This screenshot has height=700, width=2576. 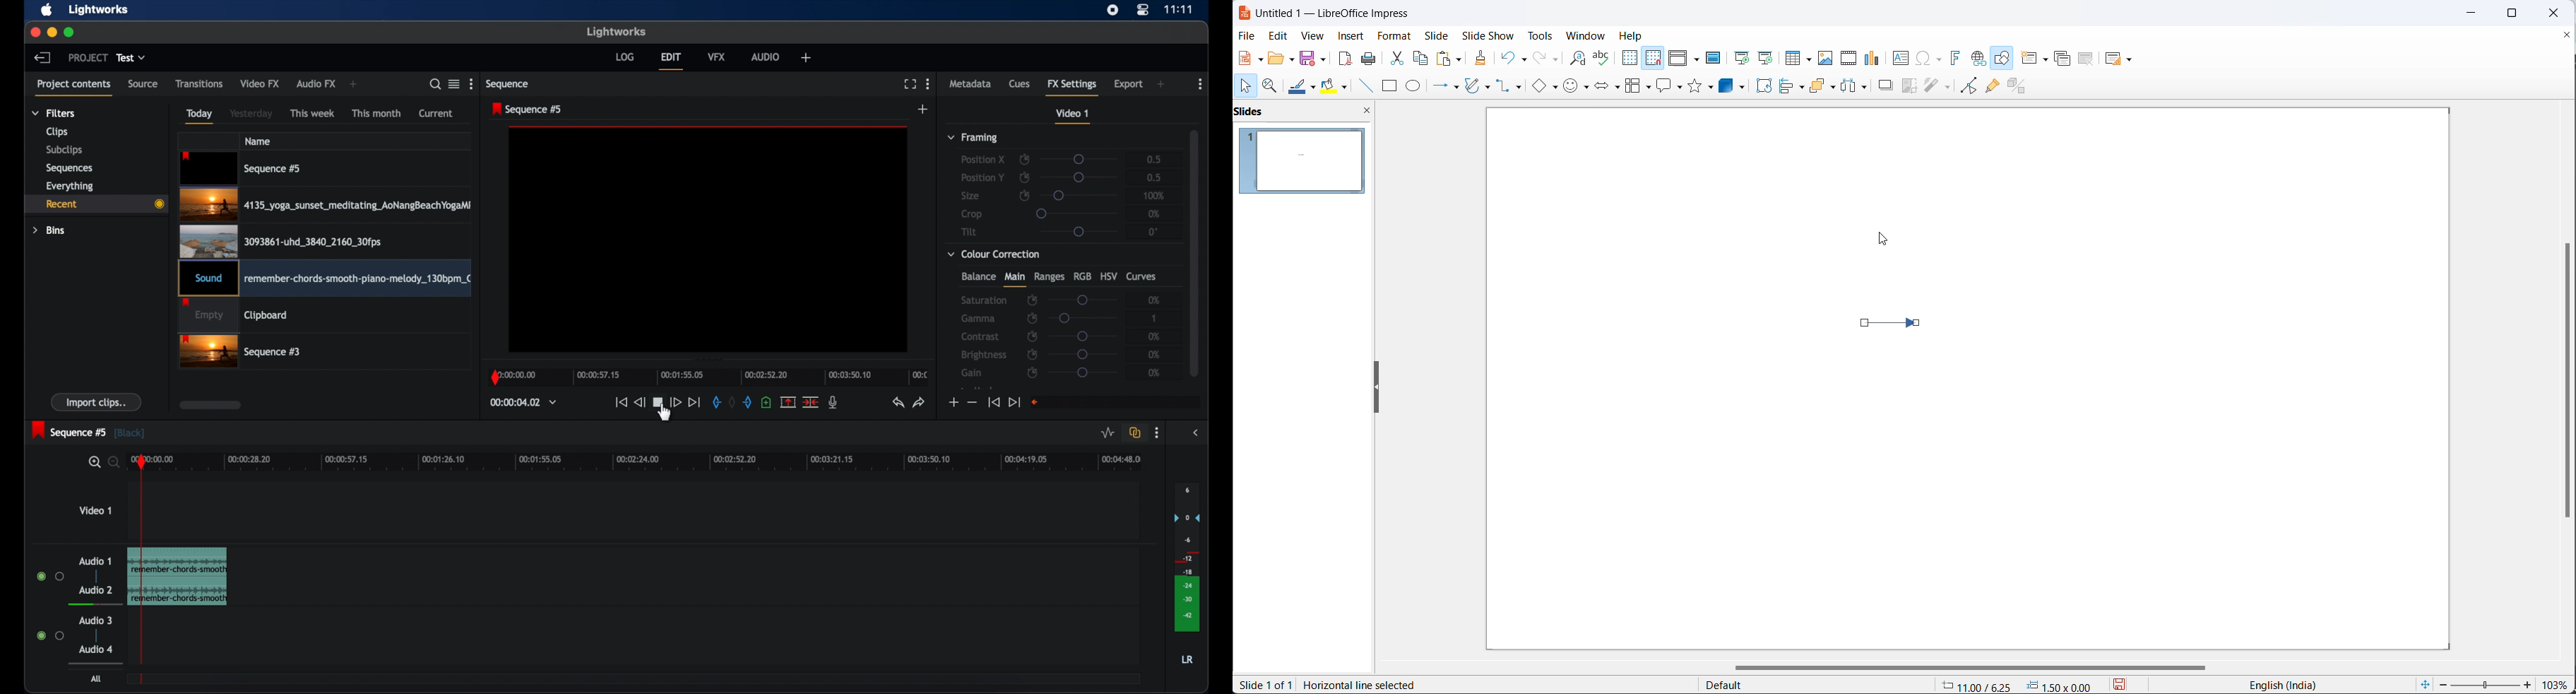 What do you see at coordinates (1513, 57) in the screenshot?
I see `undo` at bounding box center [1513, 57].